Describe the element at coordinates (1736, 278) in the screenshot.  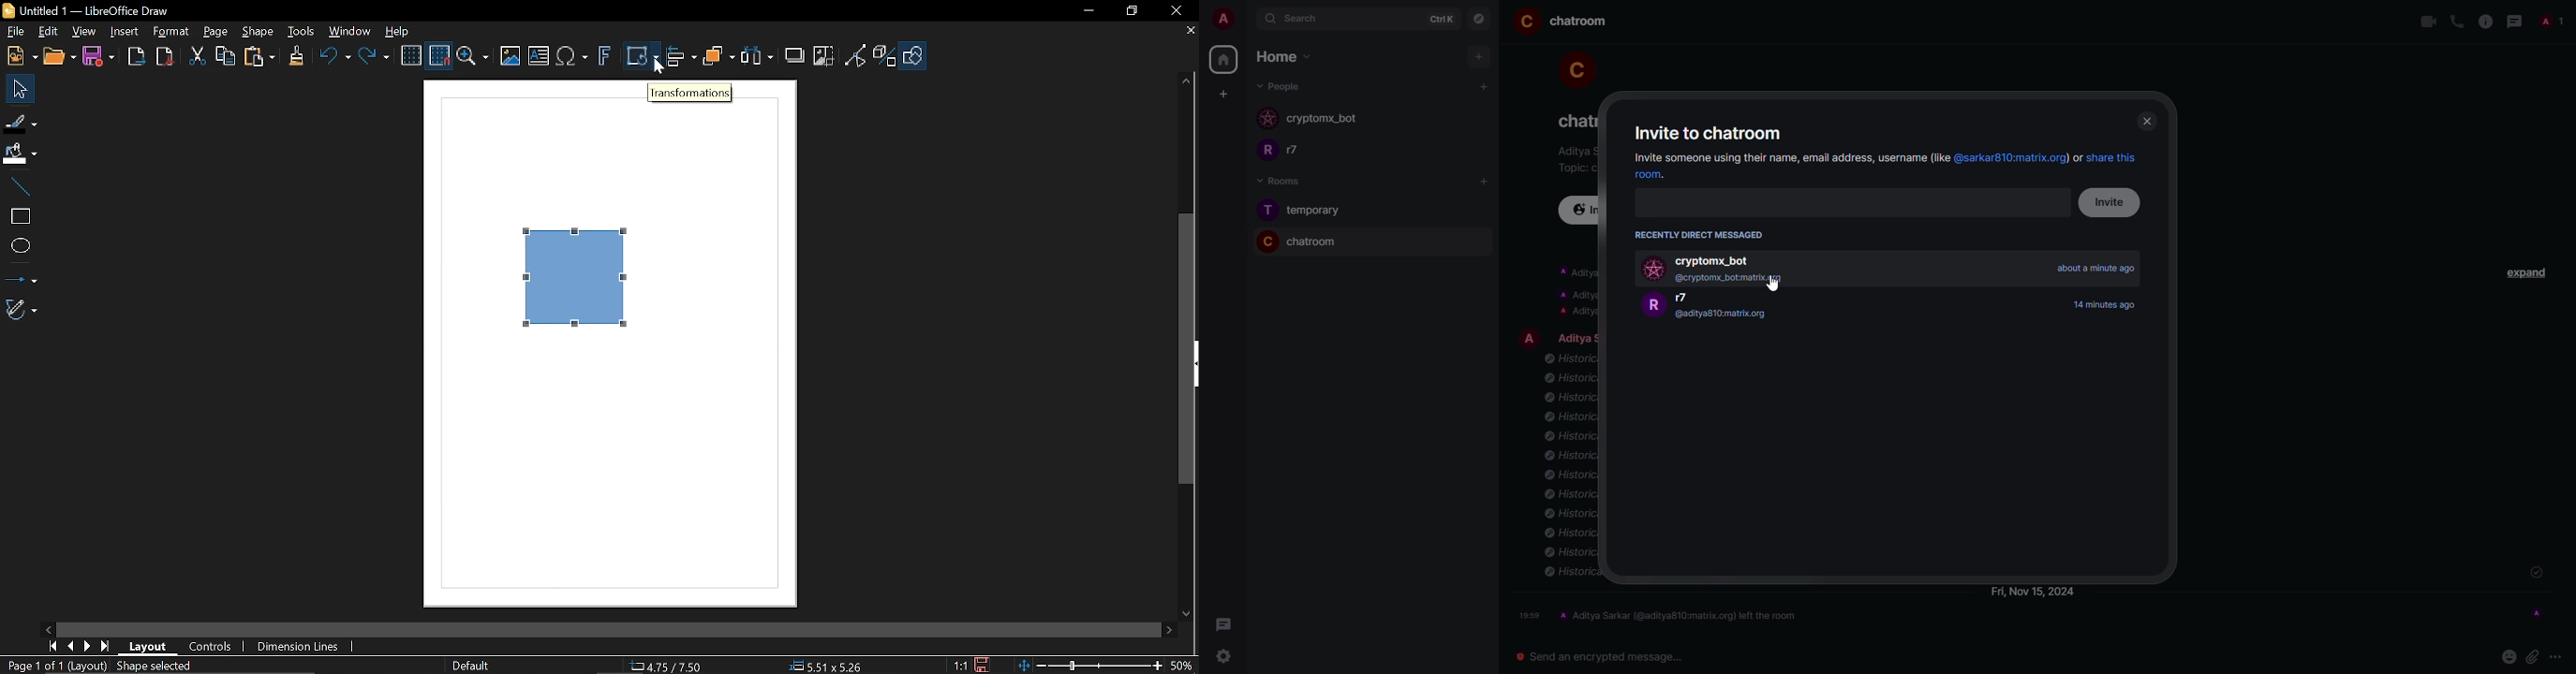
I see `email id` at that location.